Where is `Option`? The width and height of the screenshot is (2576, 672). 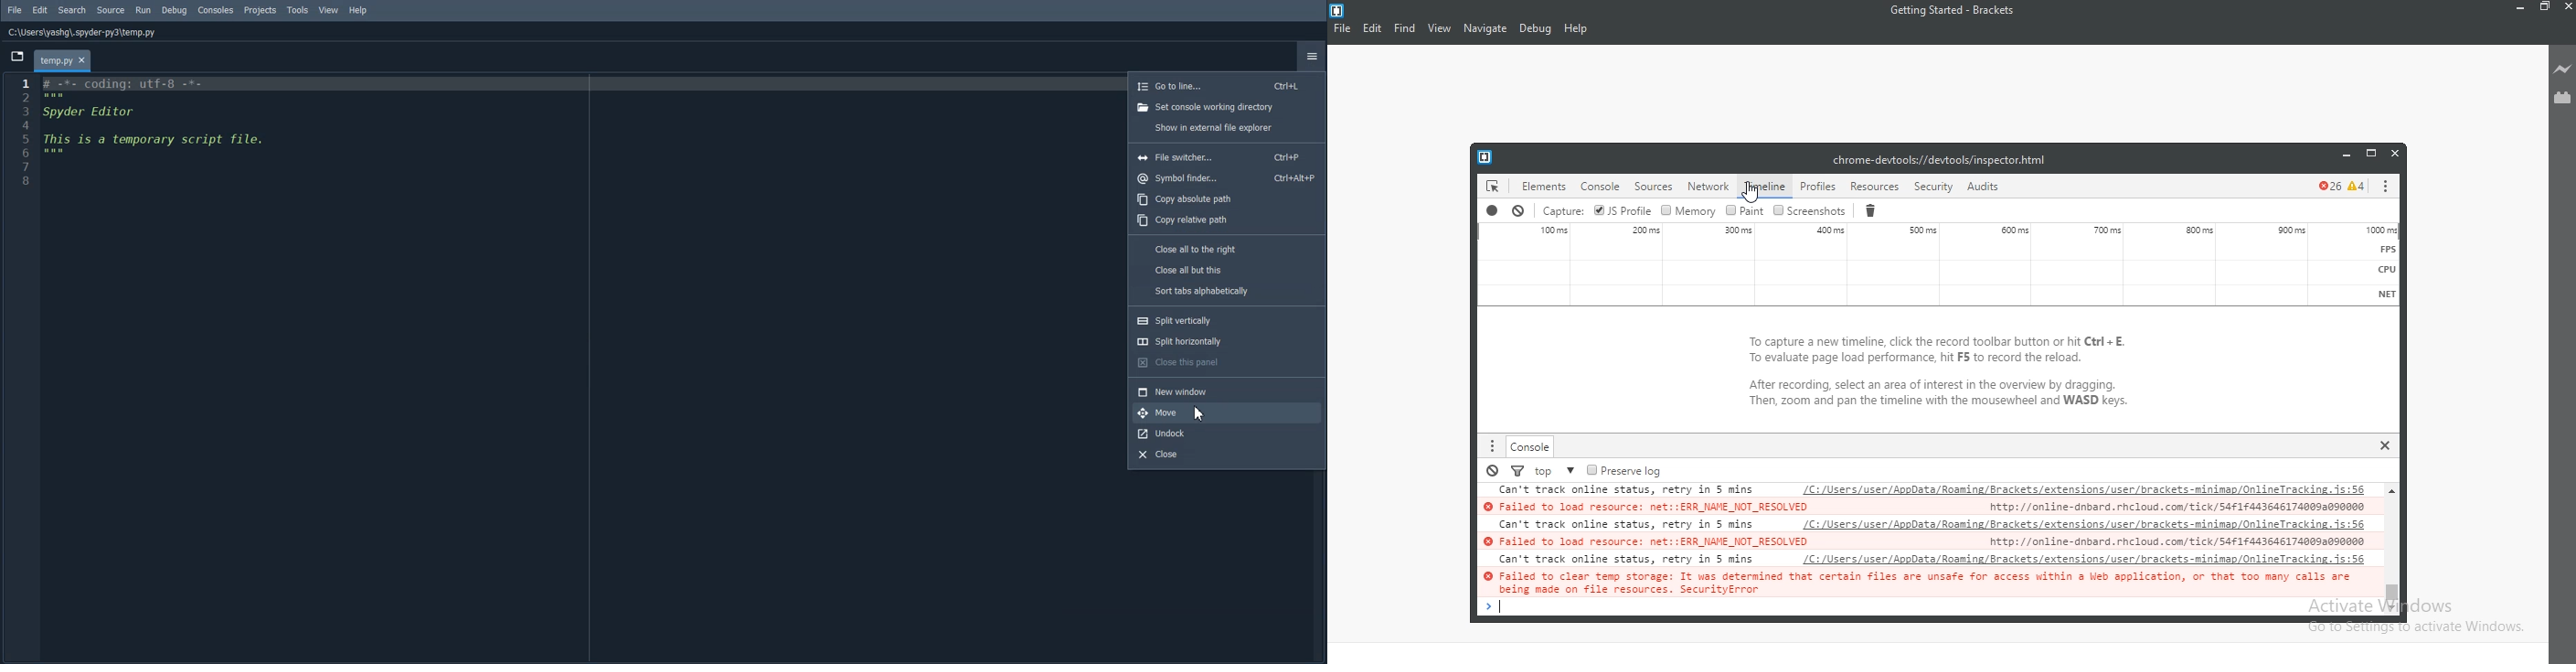 Option is located at coordinates (1311, 56).